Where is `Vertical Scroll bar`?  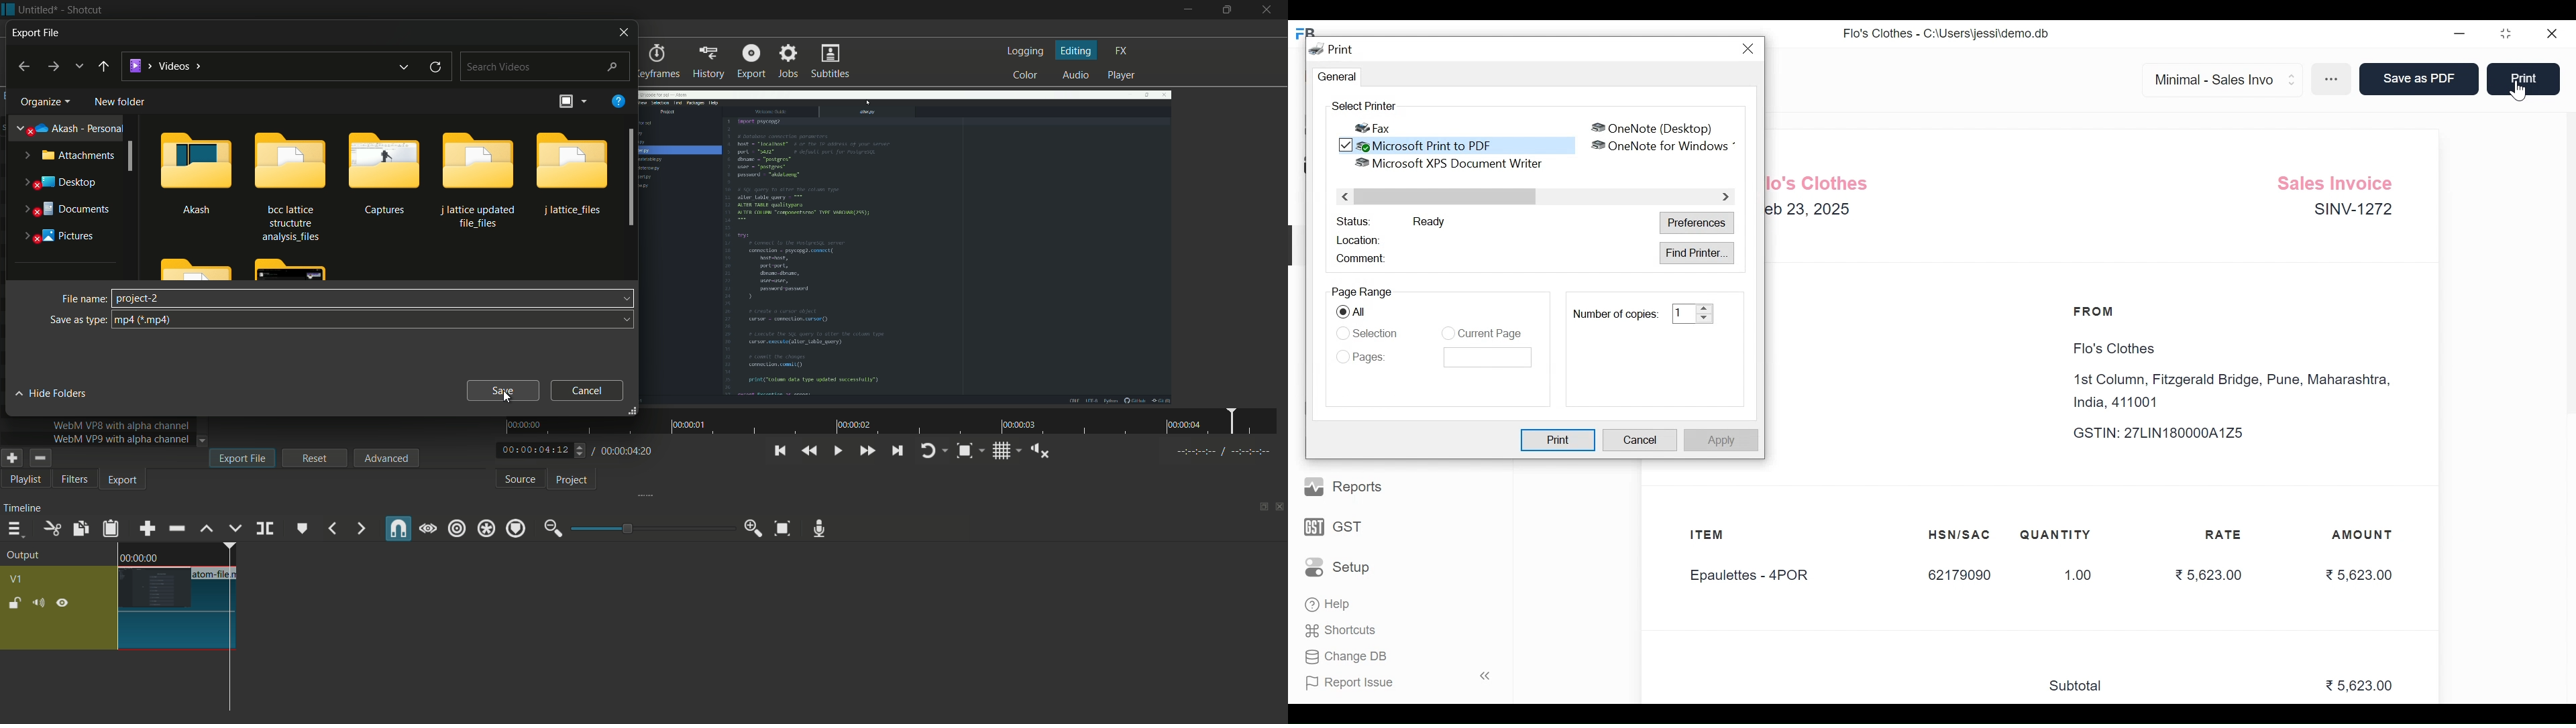 Vertical Scroll bar is located at coordinates (1448, 197).